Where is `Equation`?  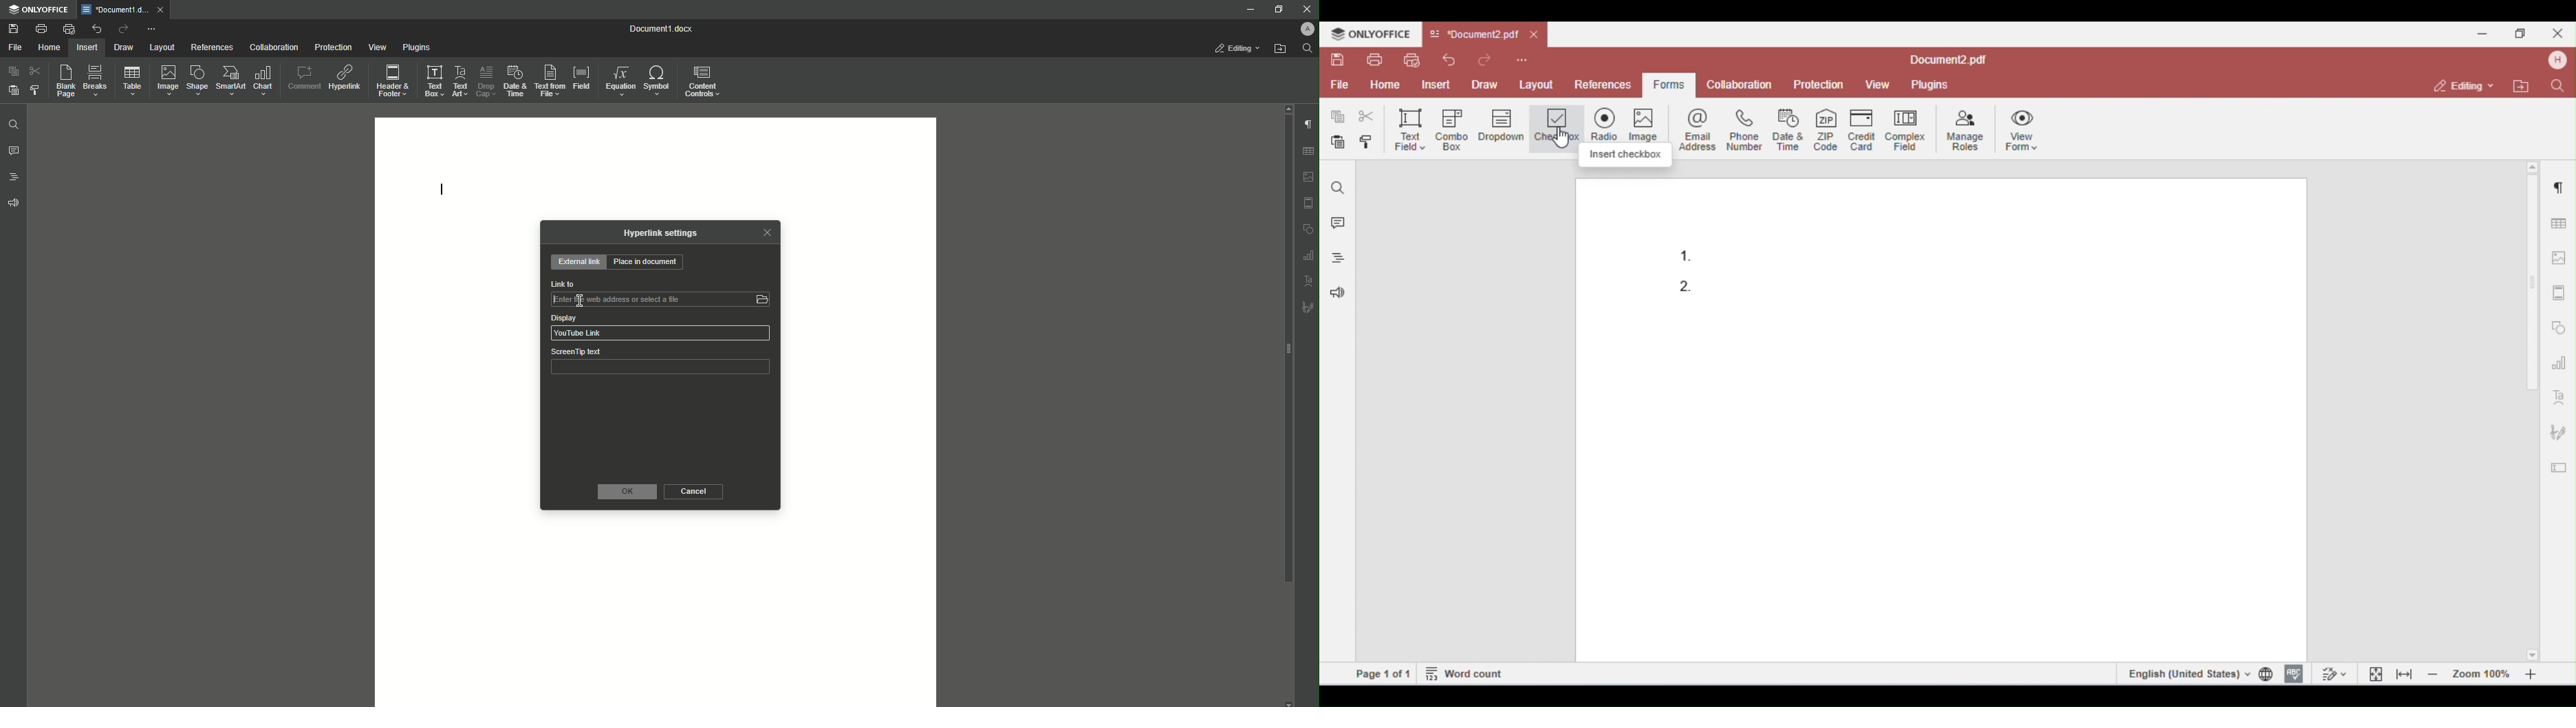 Equation is located at coordinates (620, 80).